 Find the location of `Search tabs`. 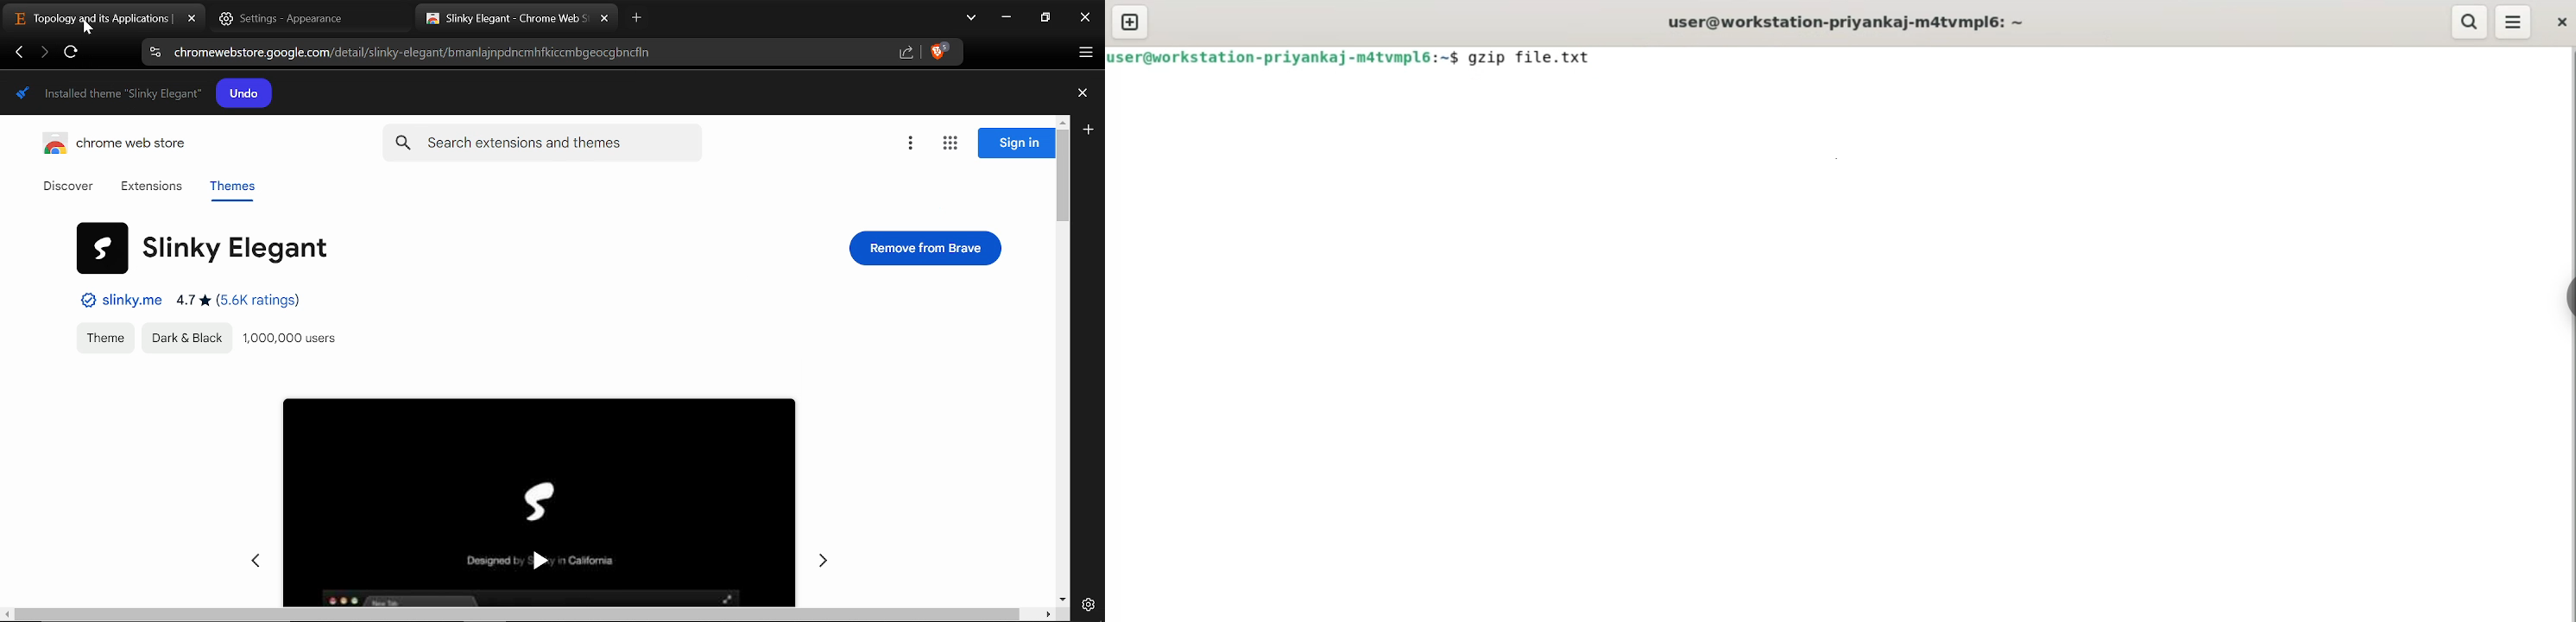

Search tabs is located at coordinates (971, 19).